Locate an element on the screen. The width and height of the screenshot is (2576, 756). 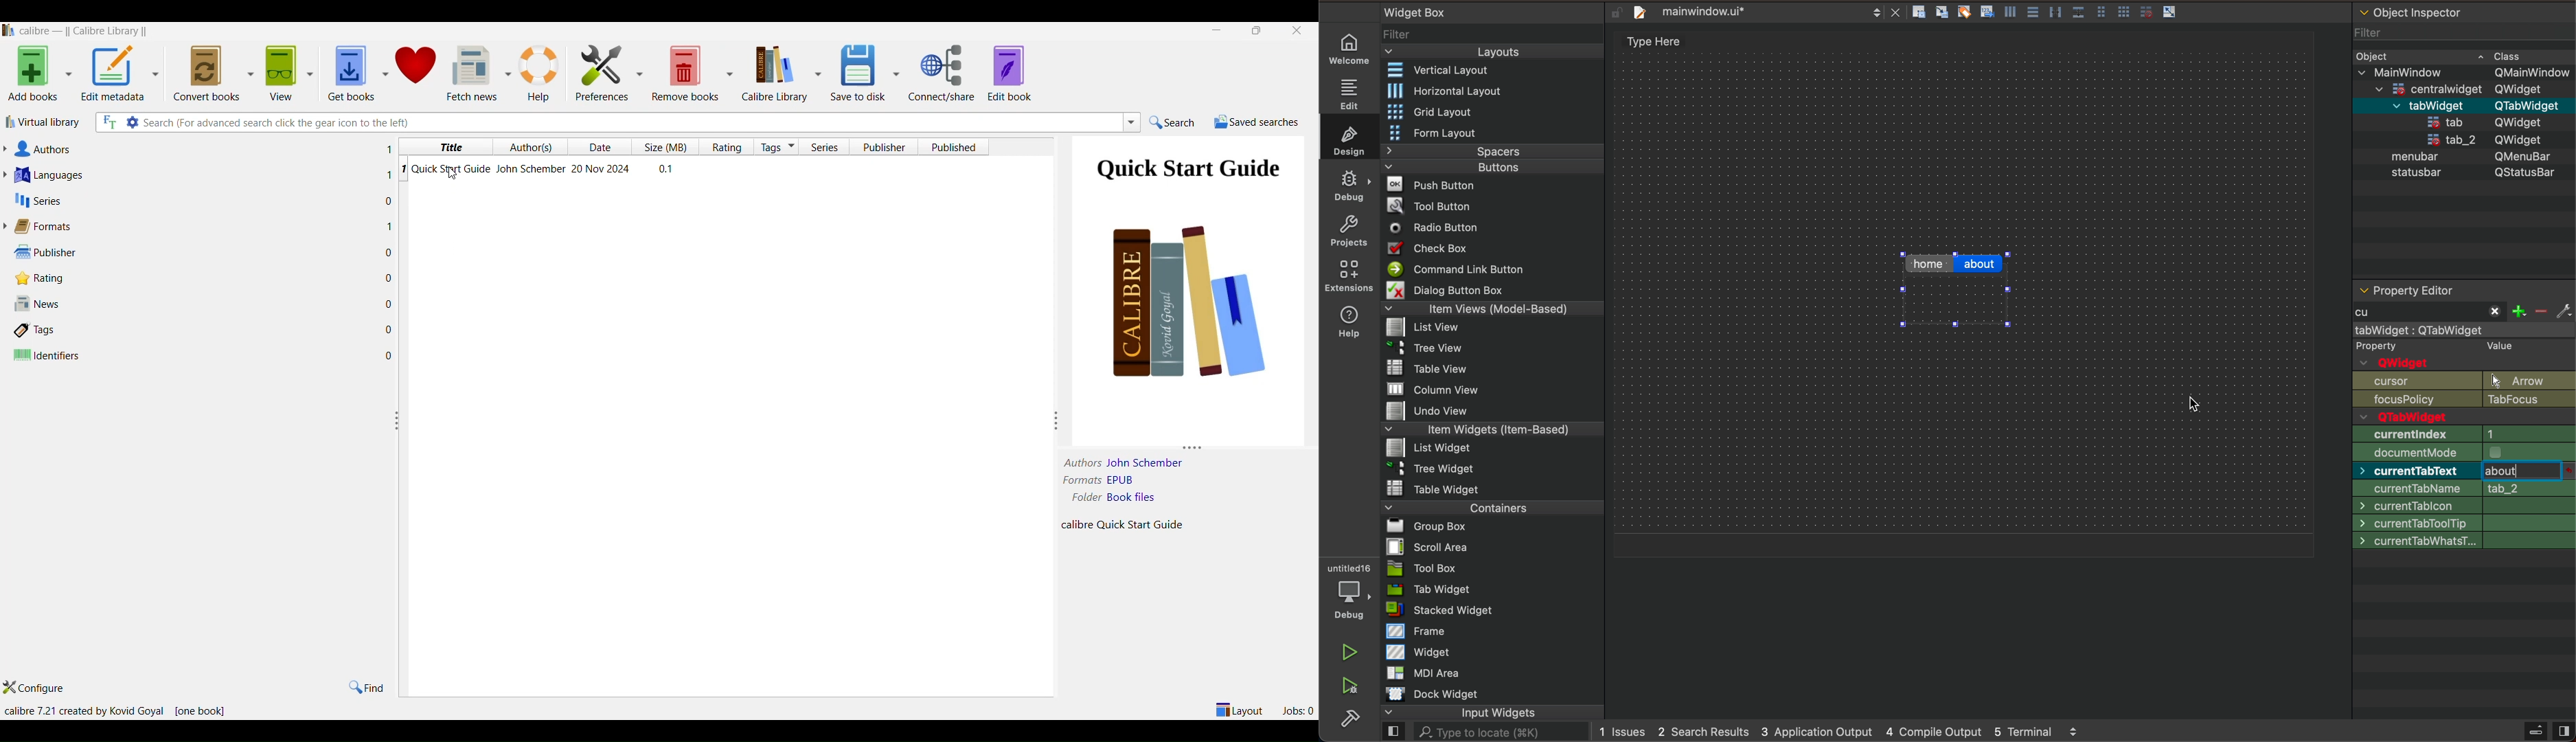
play is located at coordinates (1349, 654).